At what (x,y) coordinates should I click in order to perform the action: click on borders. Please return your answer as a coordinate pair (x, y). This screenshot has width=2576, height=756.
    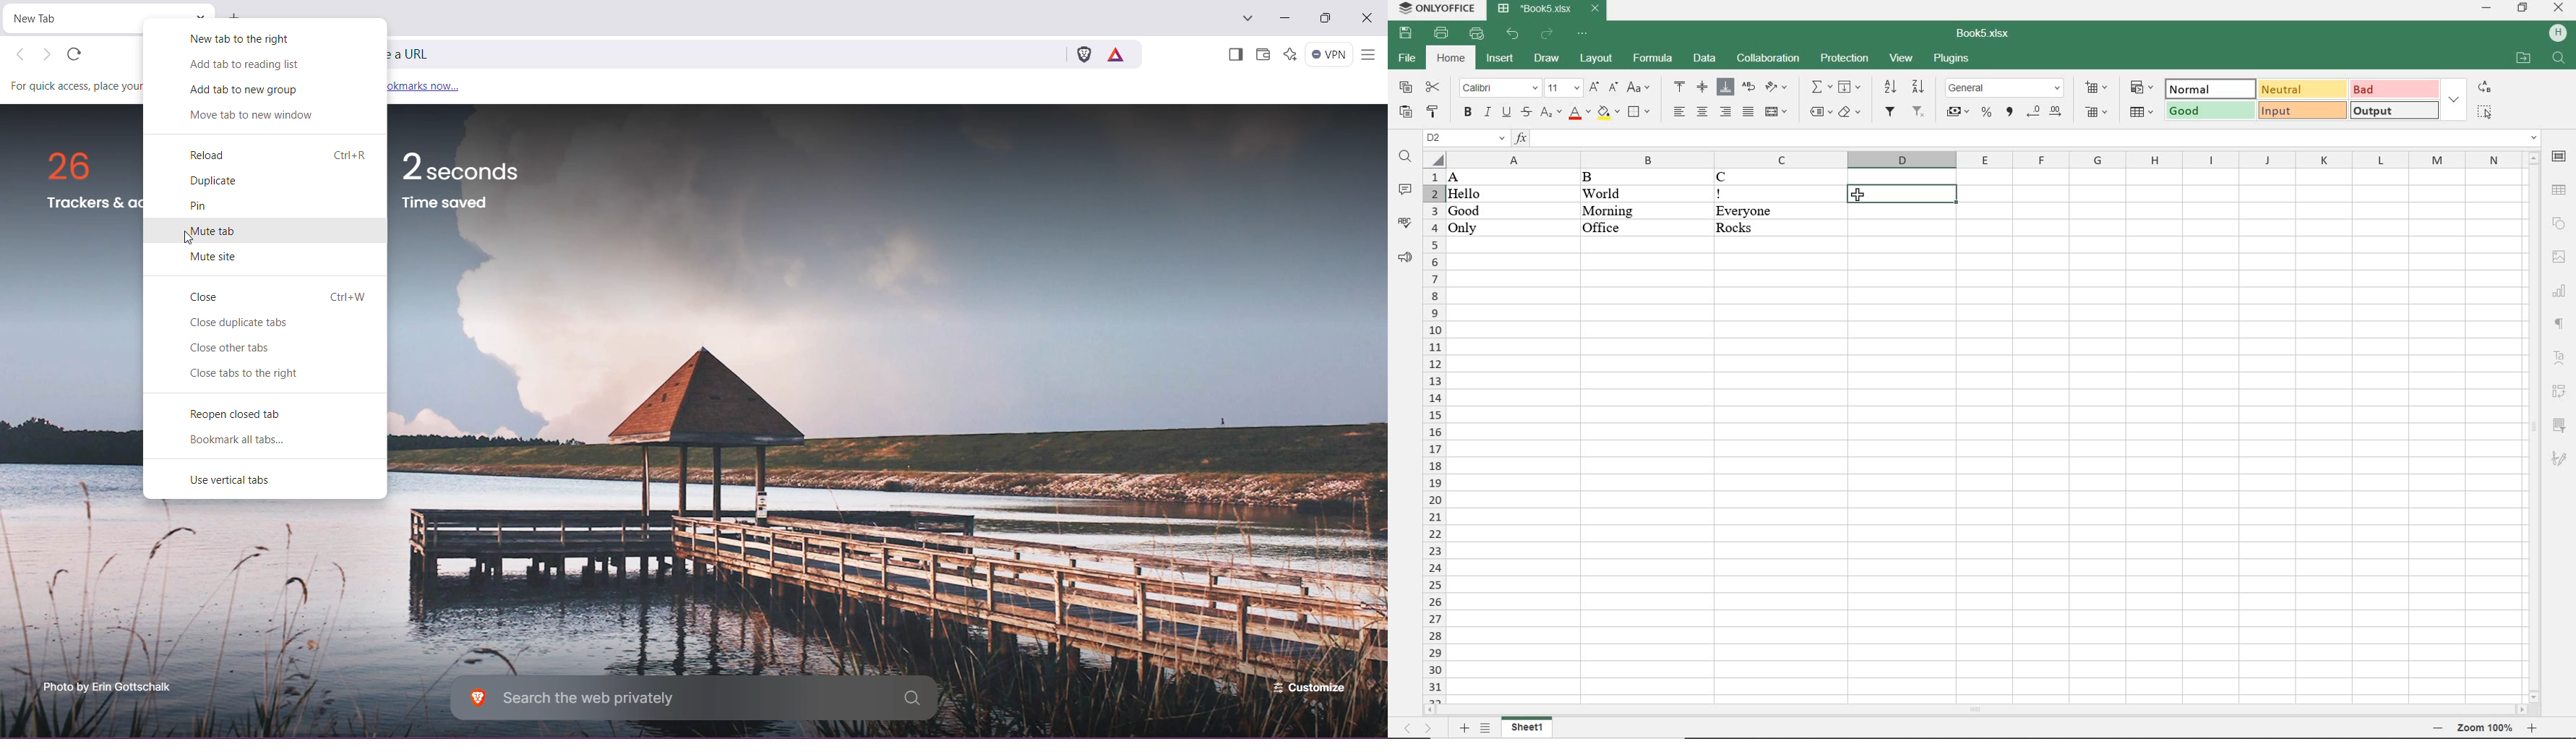
    Looking at the image, I should click on (1641, 113).